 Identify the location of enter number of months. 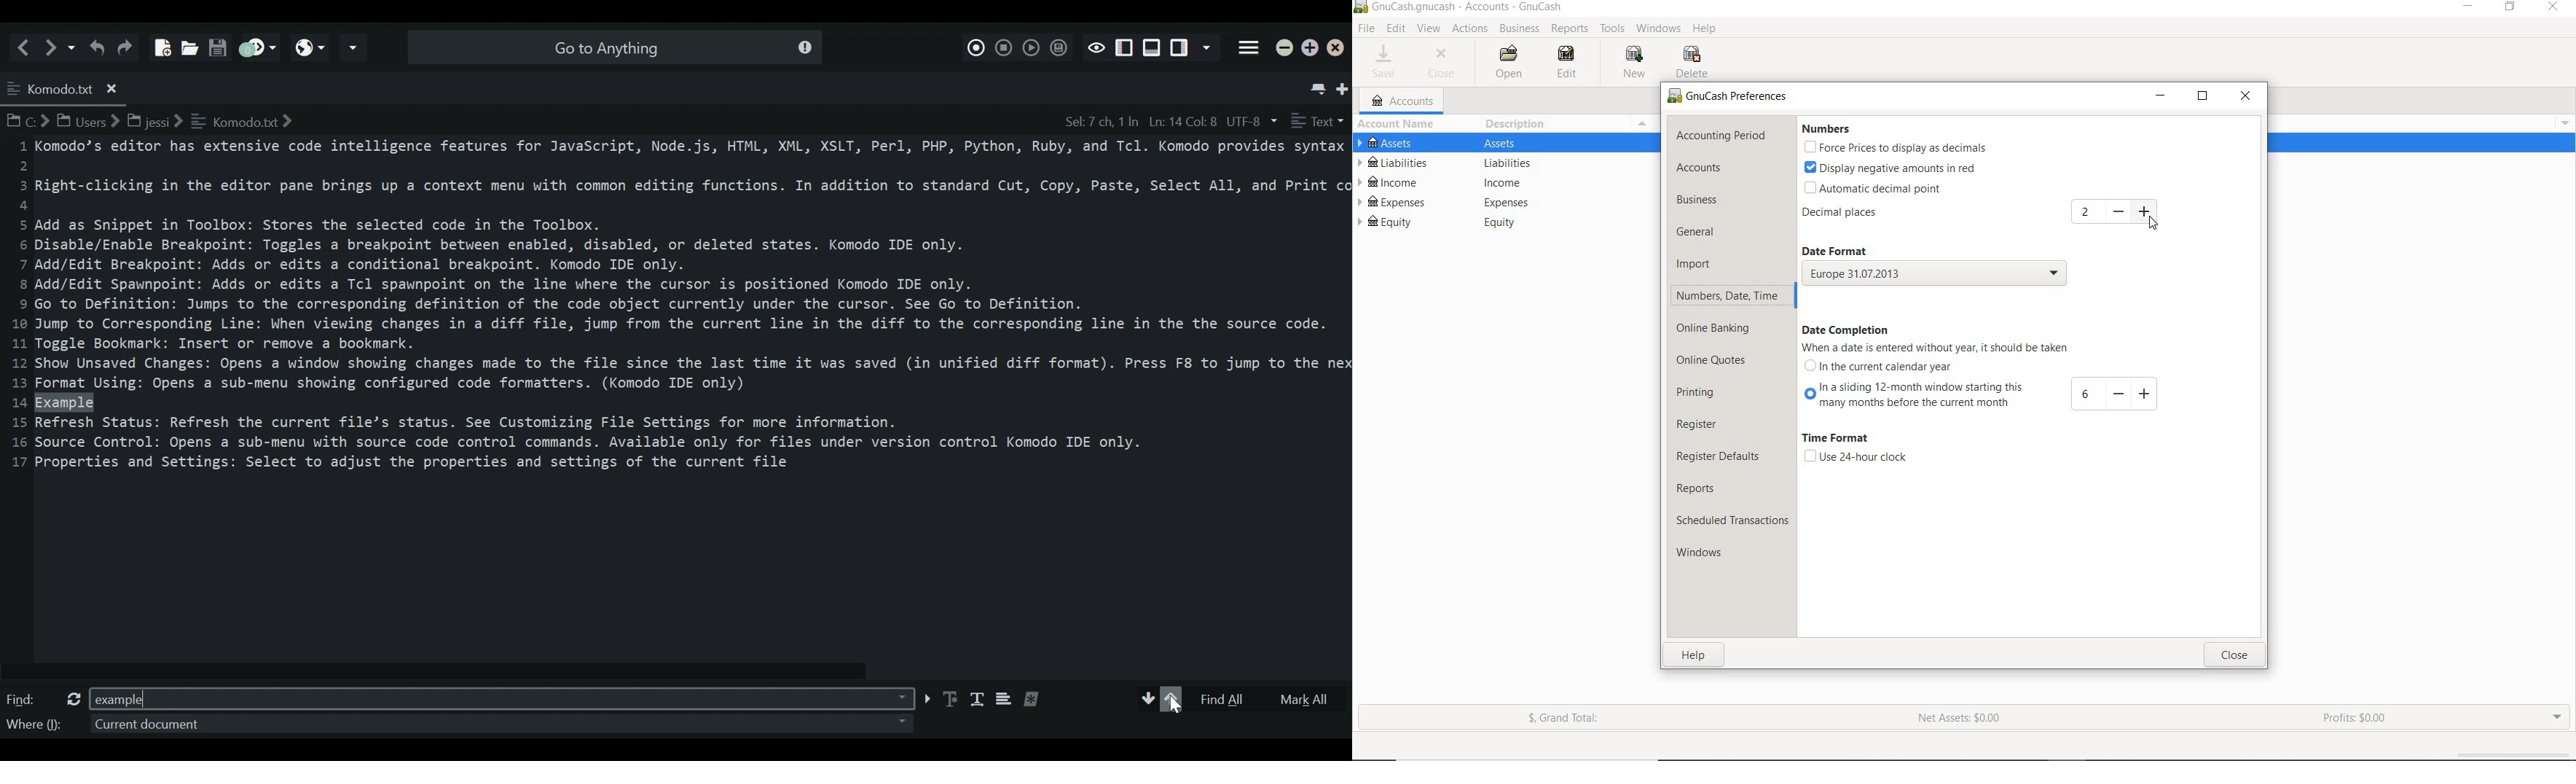
(2085, 395).